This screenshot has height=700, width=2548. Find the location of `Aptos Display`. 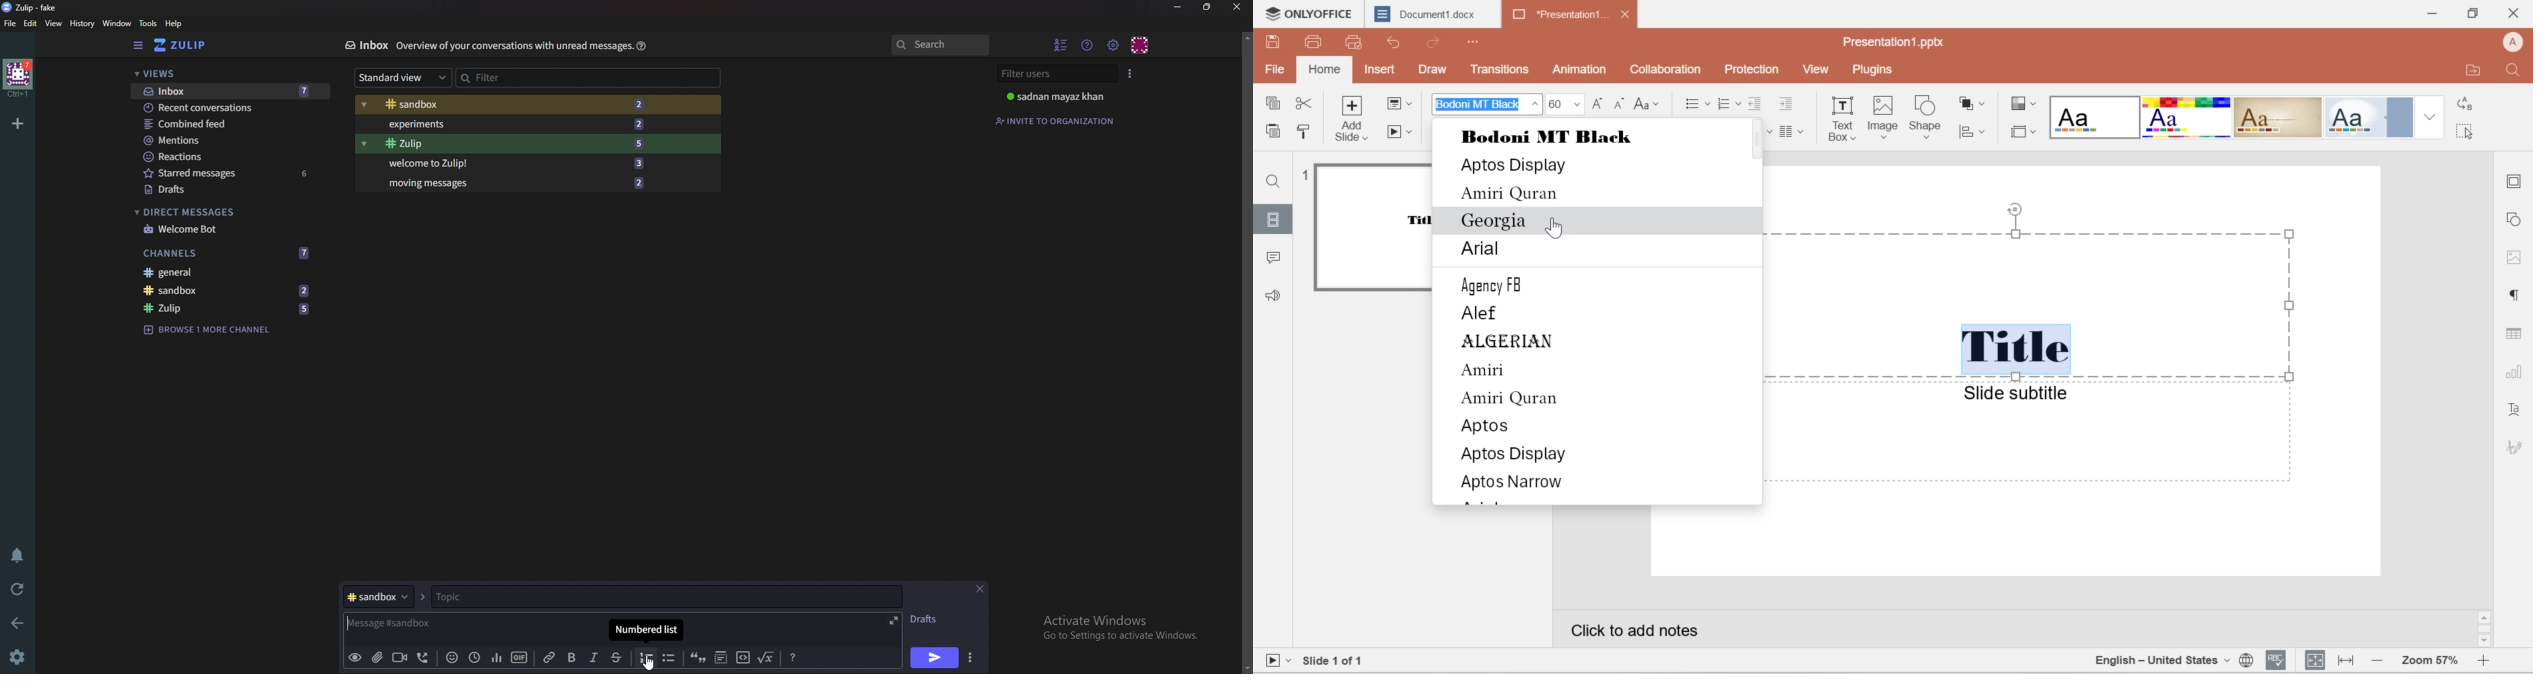

Aptos Display is located at coordinates (1514, 456).